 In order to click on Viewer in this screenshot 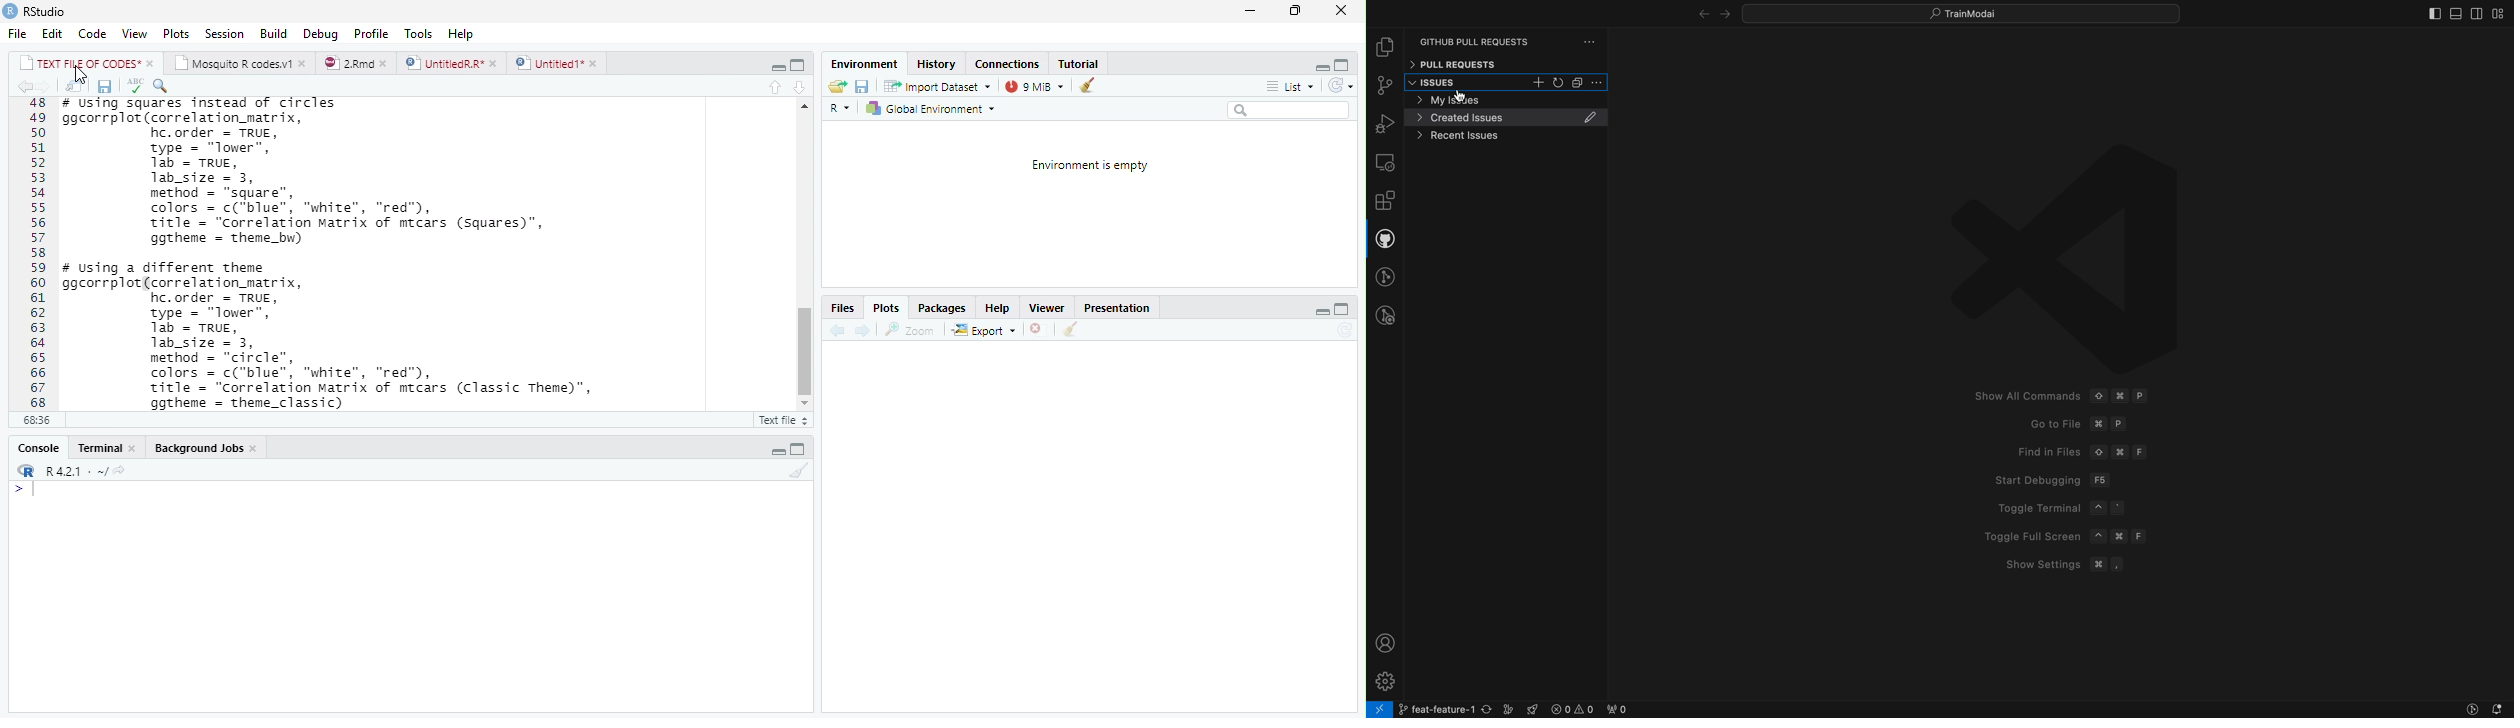, I will do `click(1048, 308)`.